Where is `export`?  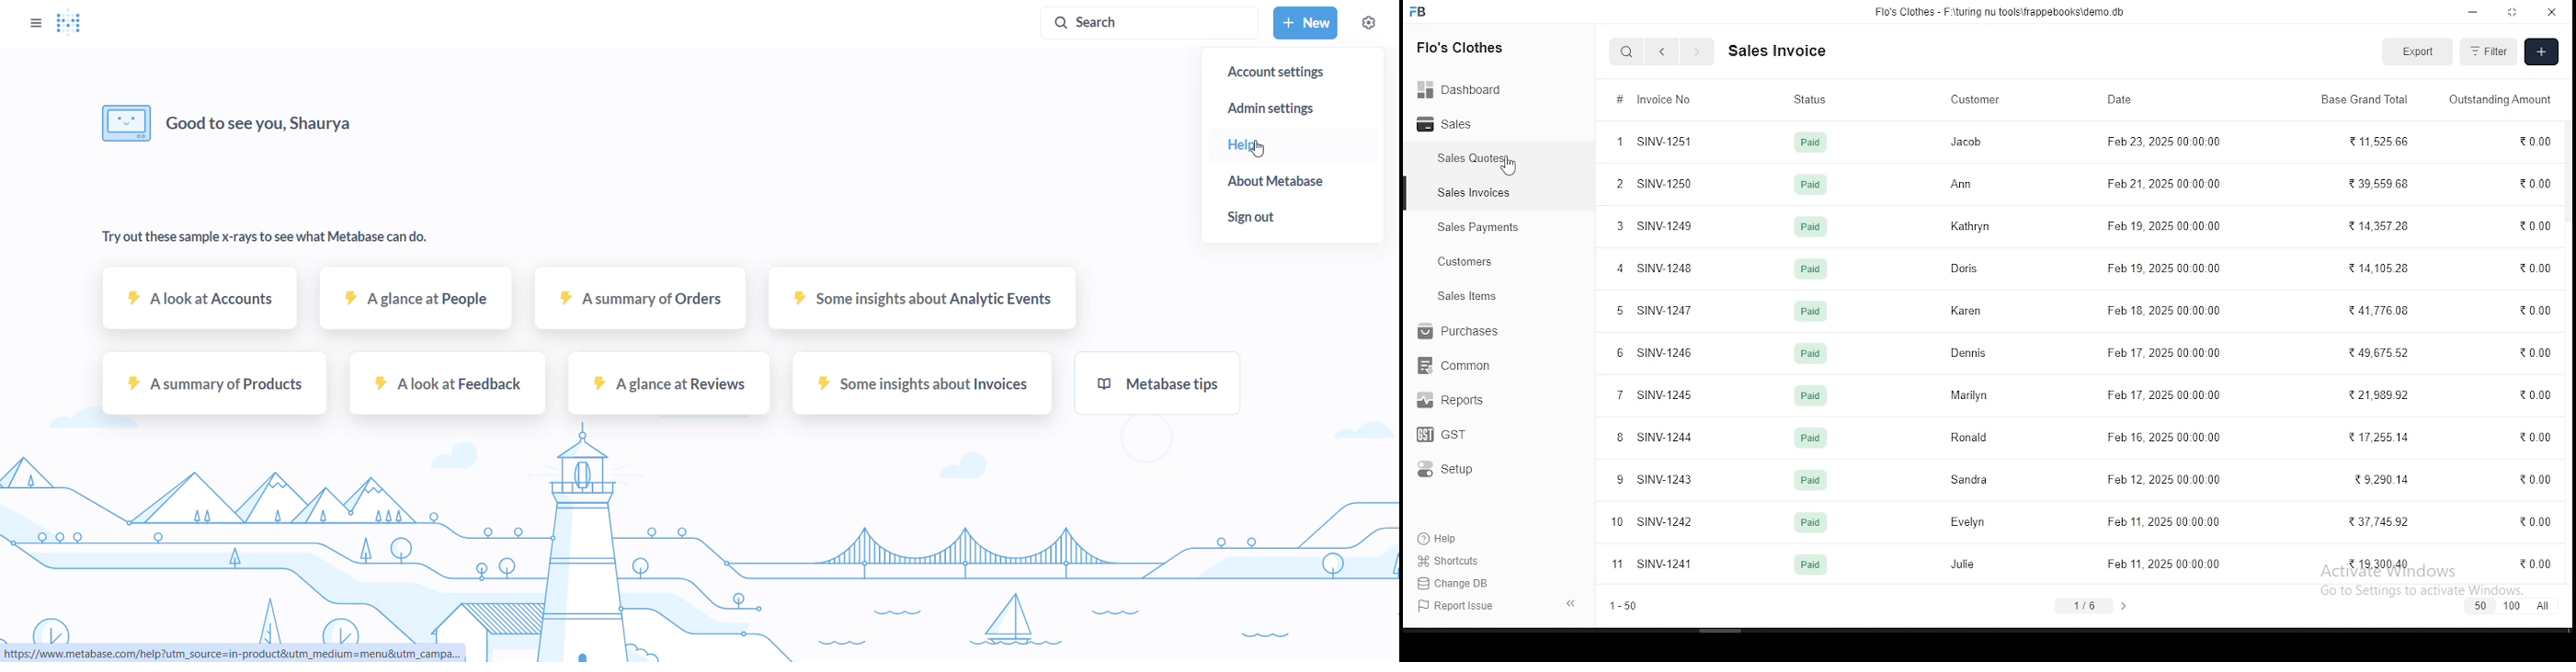 export is located at coordinates (2410, 52).